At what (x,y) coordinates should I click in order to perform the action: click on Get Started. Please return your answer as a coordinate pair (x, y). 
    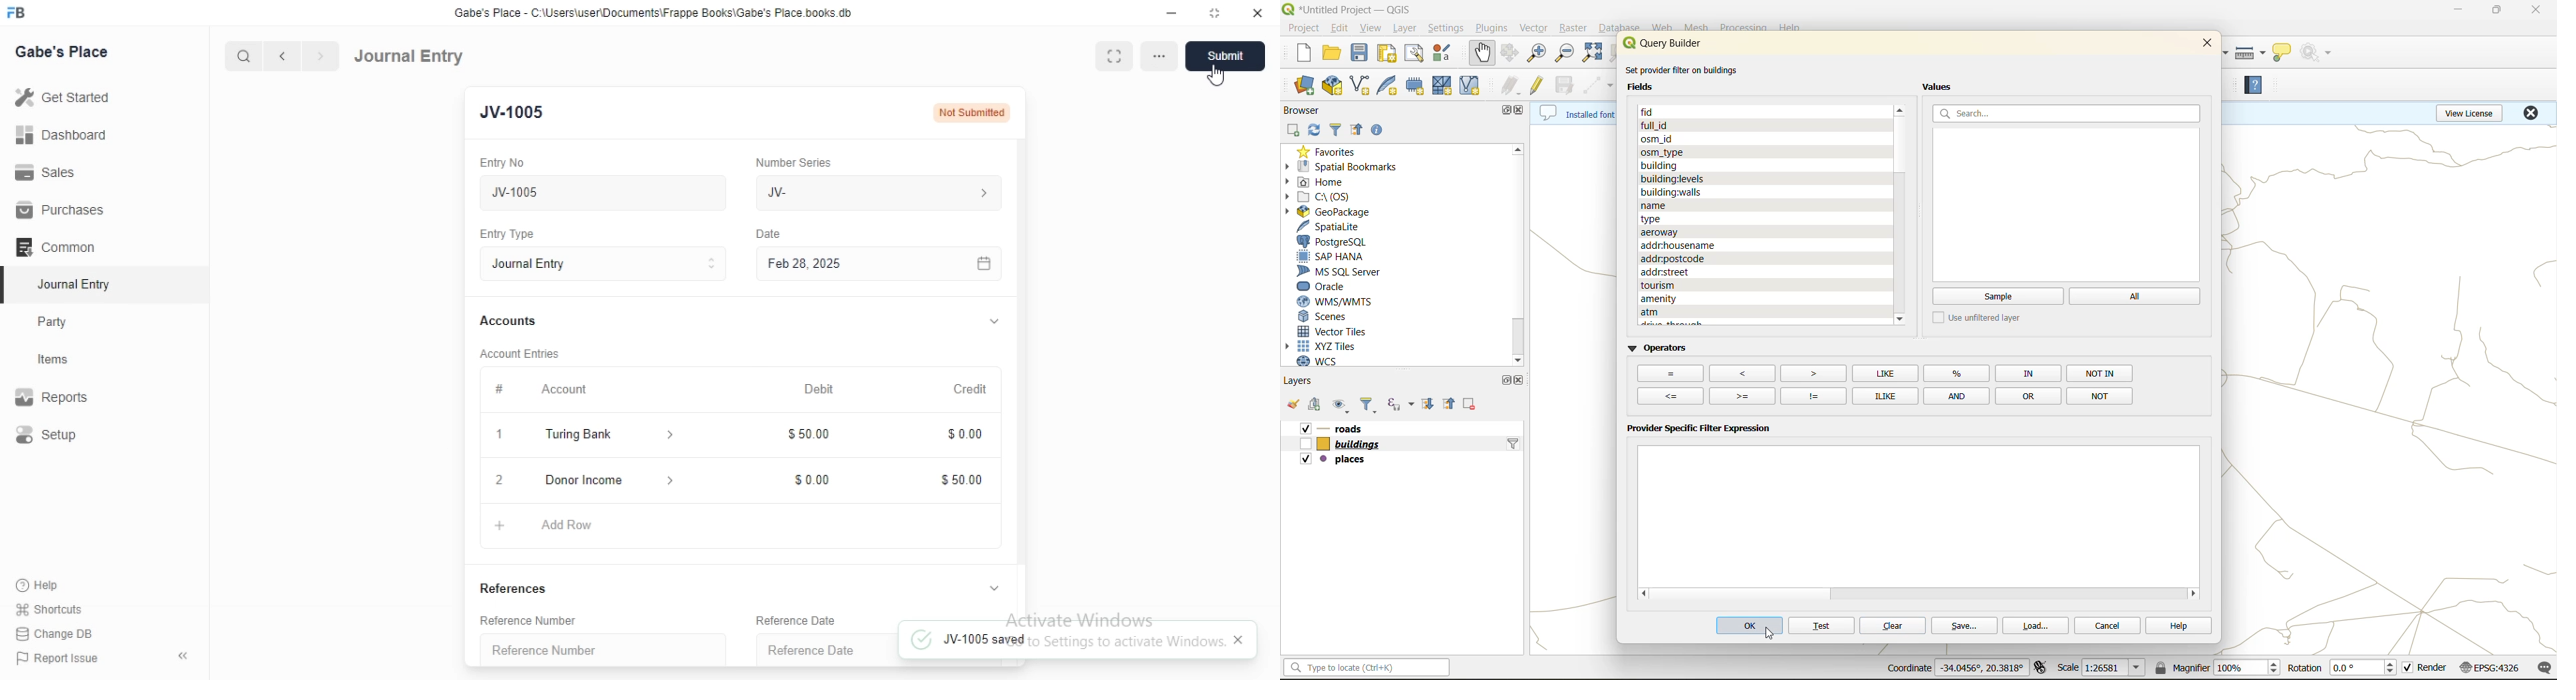
    Looking at the image, I should click on (67, 97).